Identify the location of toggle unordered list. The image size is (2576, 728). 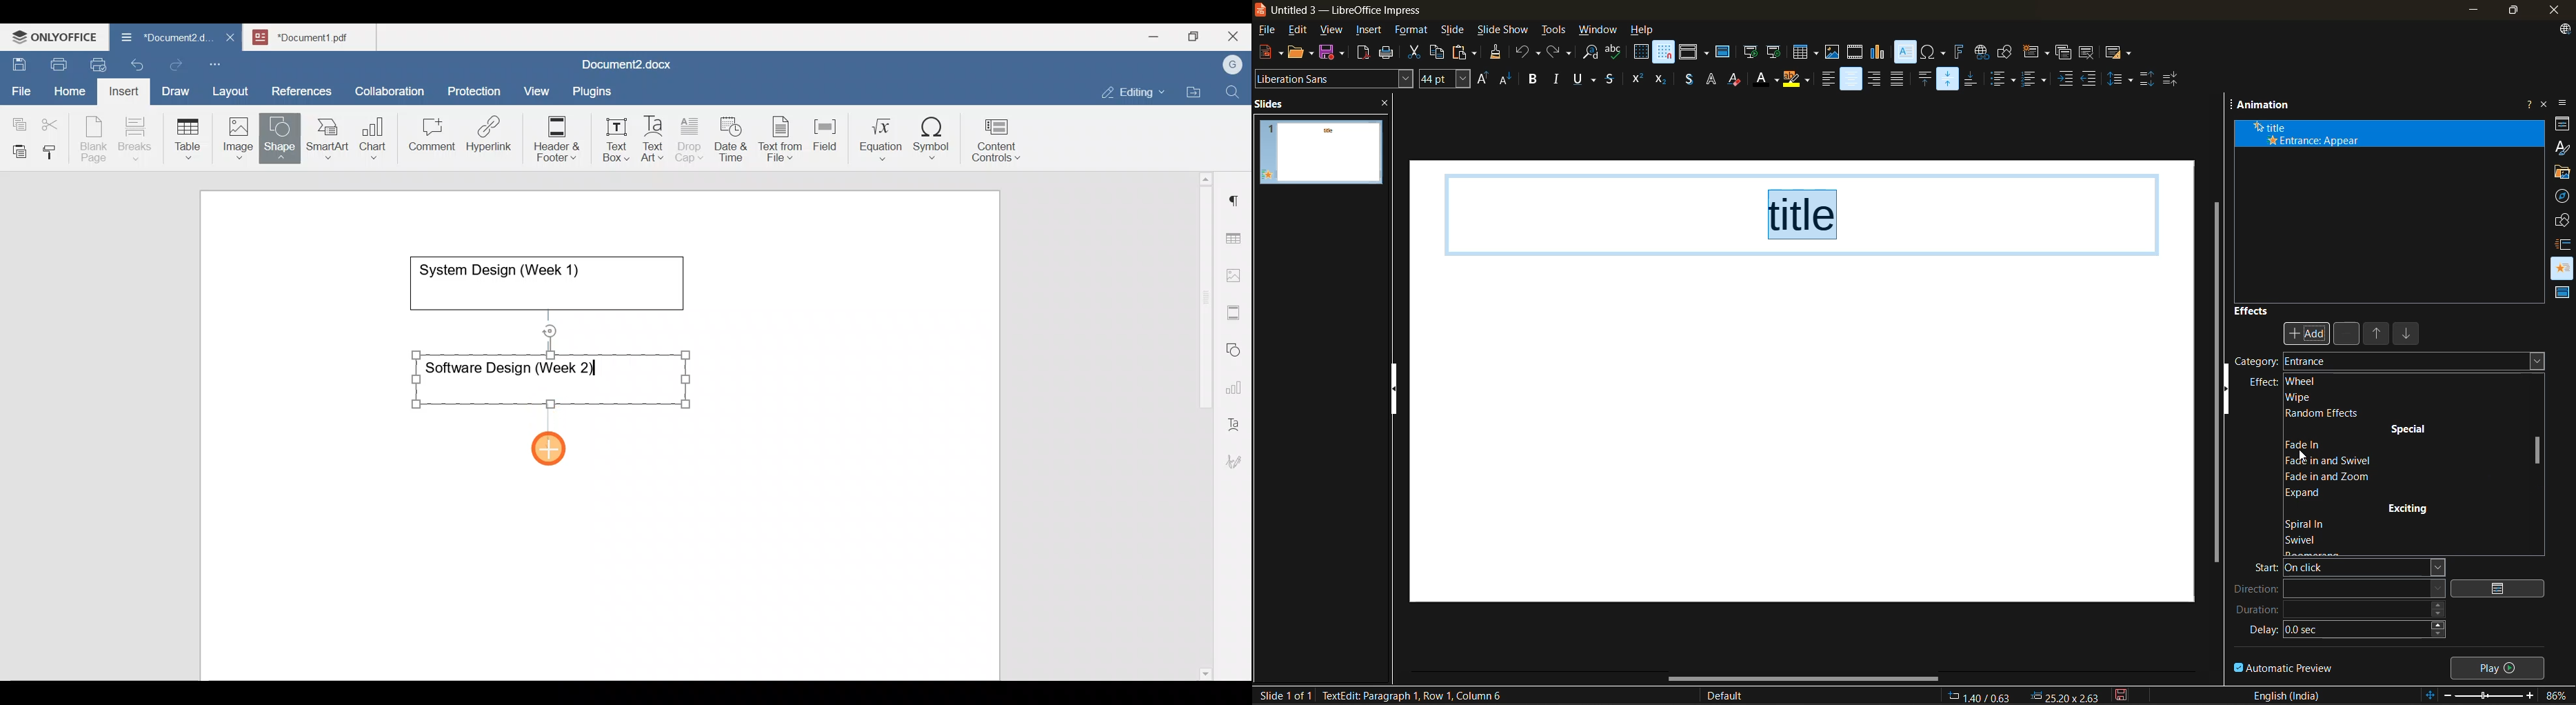
(2006, 79).